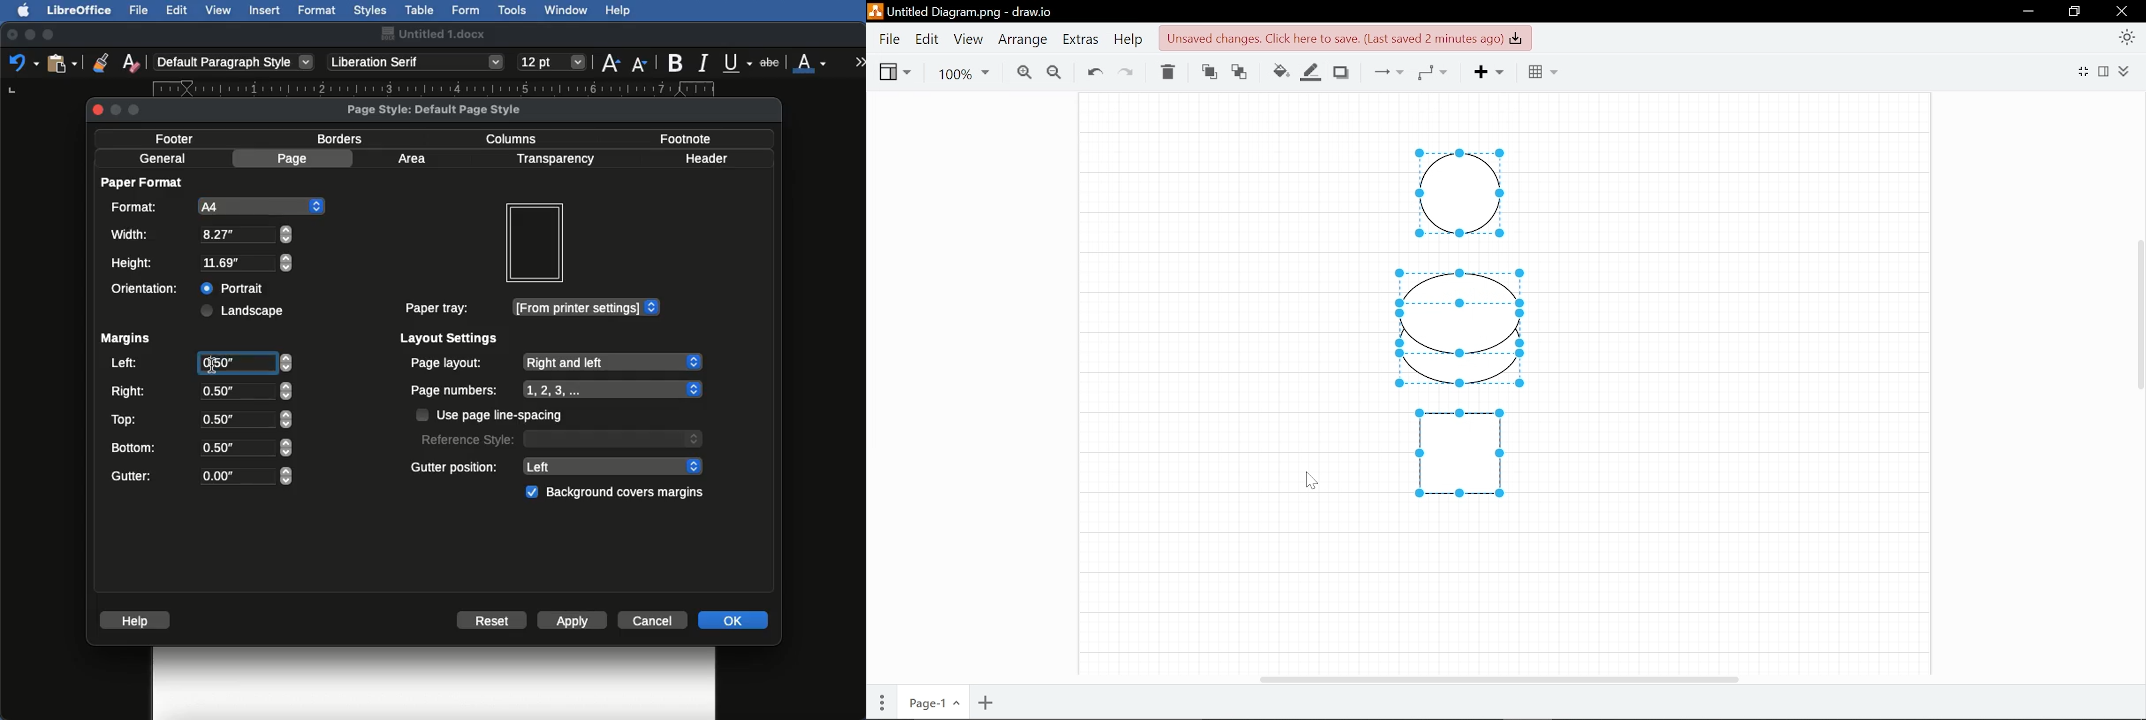 The image size is (2156, 728). What do you see at coordinates (739, 64) in the screenshot?
I see `Underline` at bounding box center [739, 64].